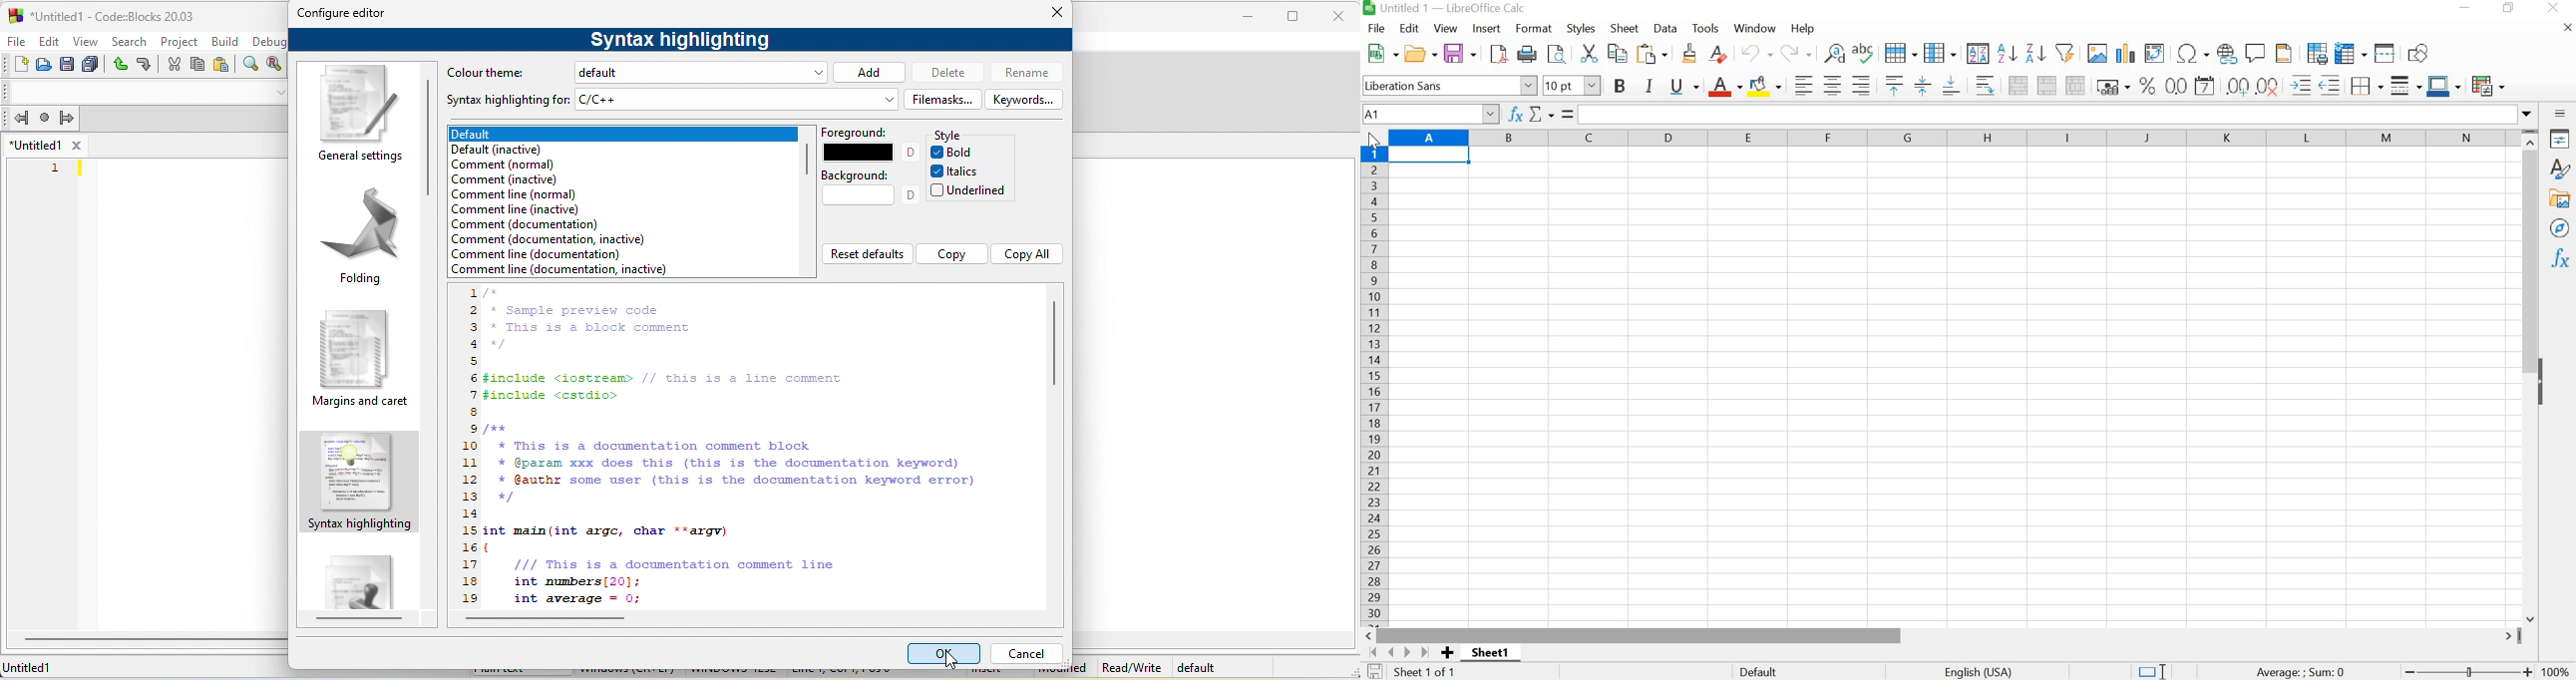 Image resolution: width=2576 pixels, height=700 pixels. Describe the element at coordinates (1919, 87) in the screenshot. I see `Center Vertically` at that location.